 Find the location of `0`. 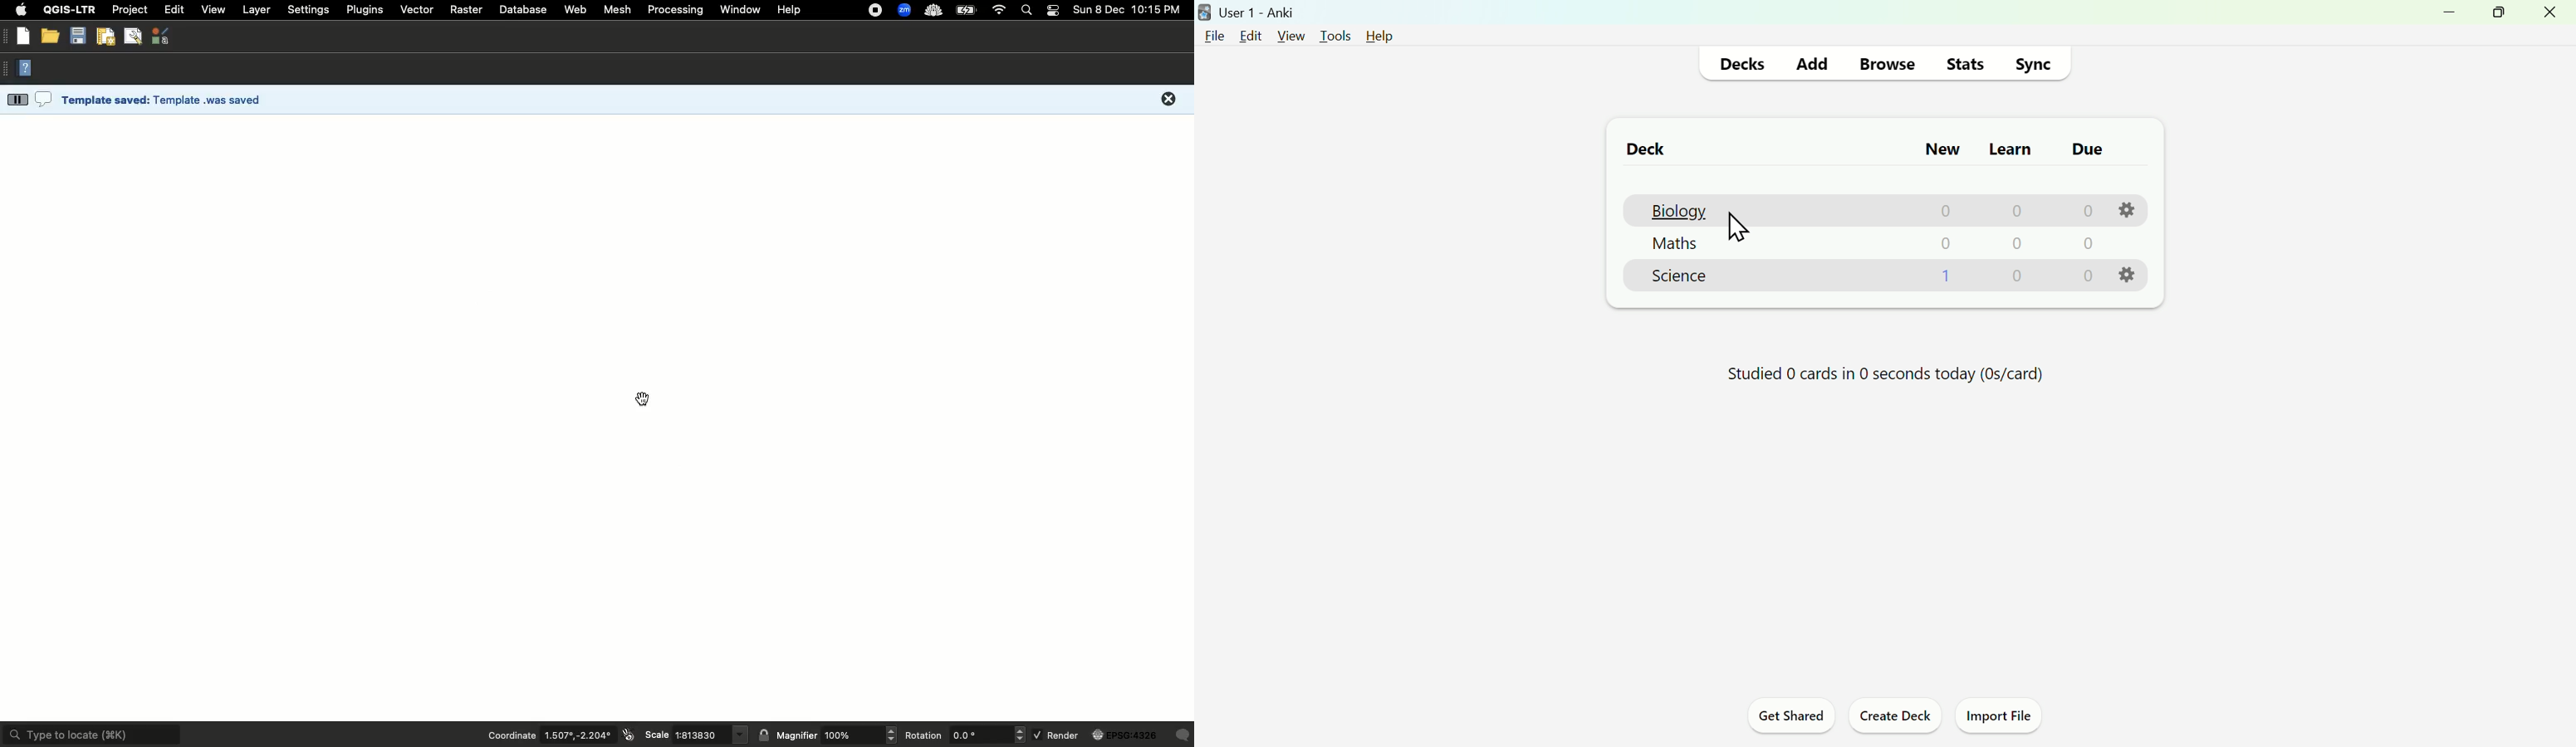

0 is located at coordinates (1940, 212).